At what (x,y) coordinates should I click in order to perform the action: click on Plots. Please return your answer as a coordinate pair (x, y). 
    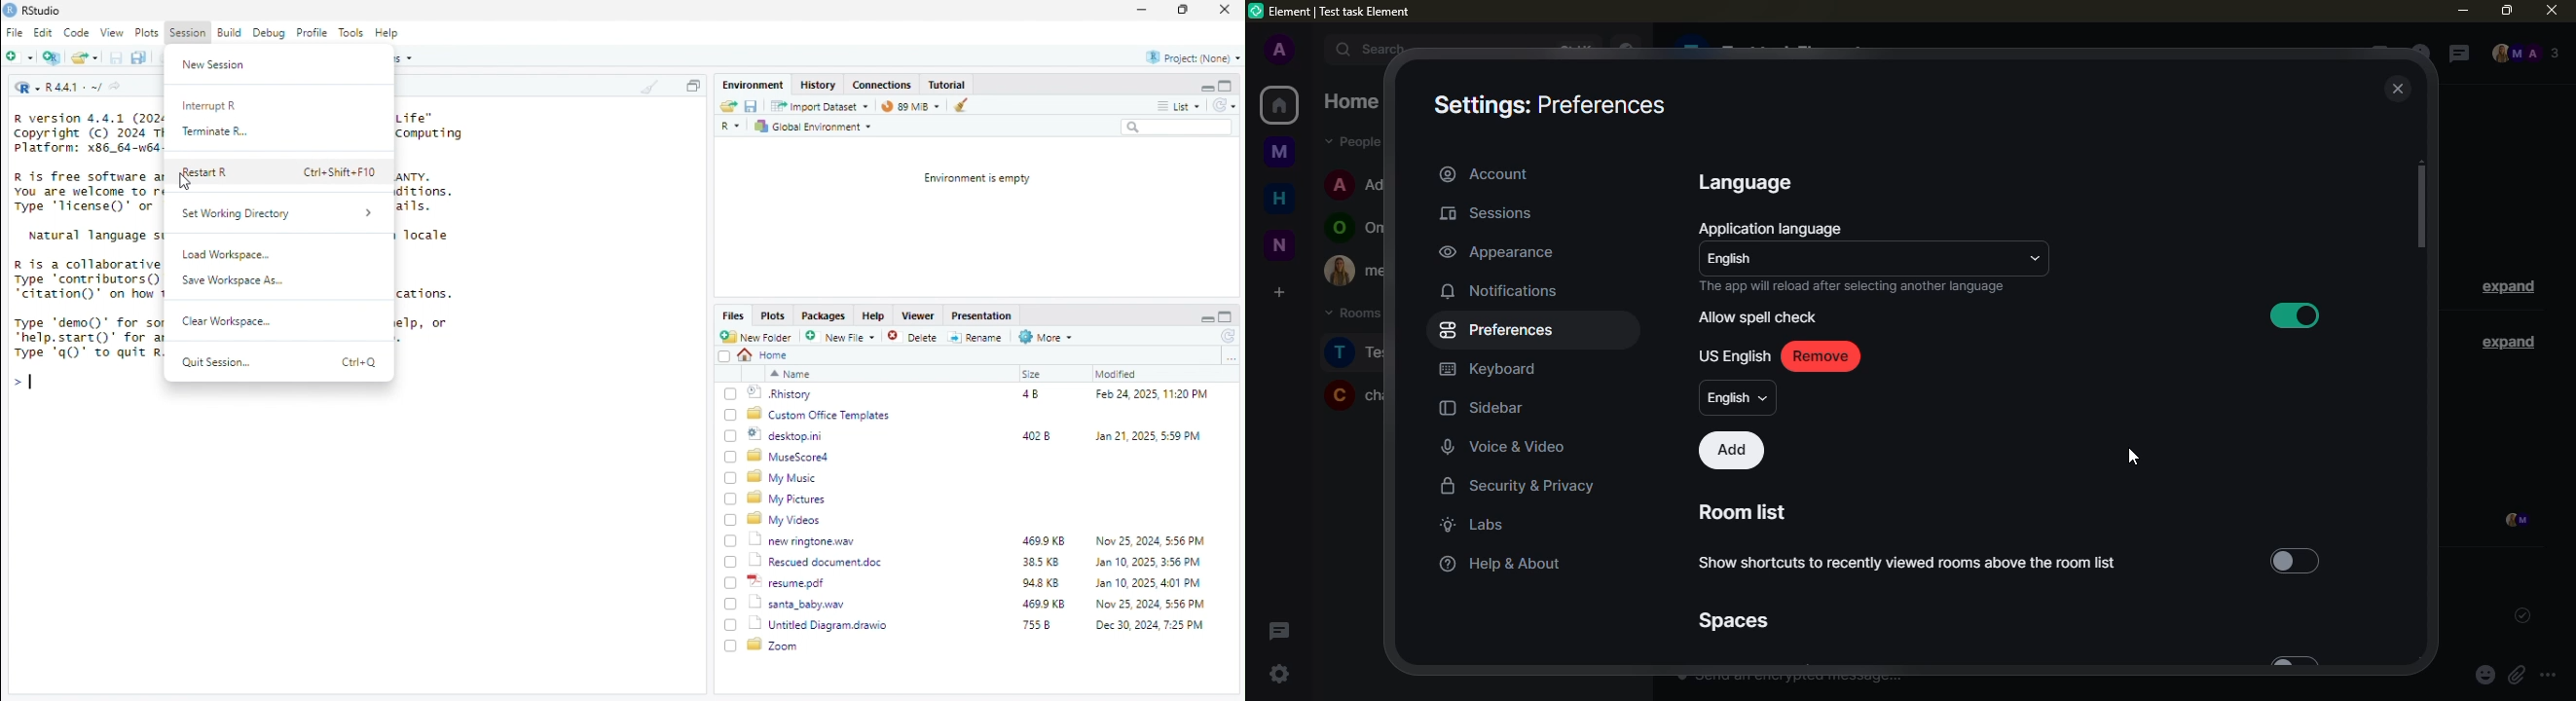
    Looking at the image, I should click on (774, 316).